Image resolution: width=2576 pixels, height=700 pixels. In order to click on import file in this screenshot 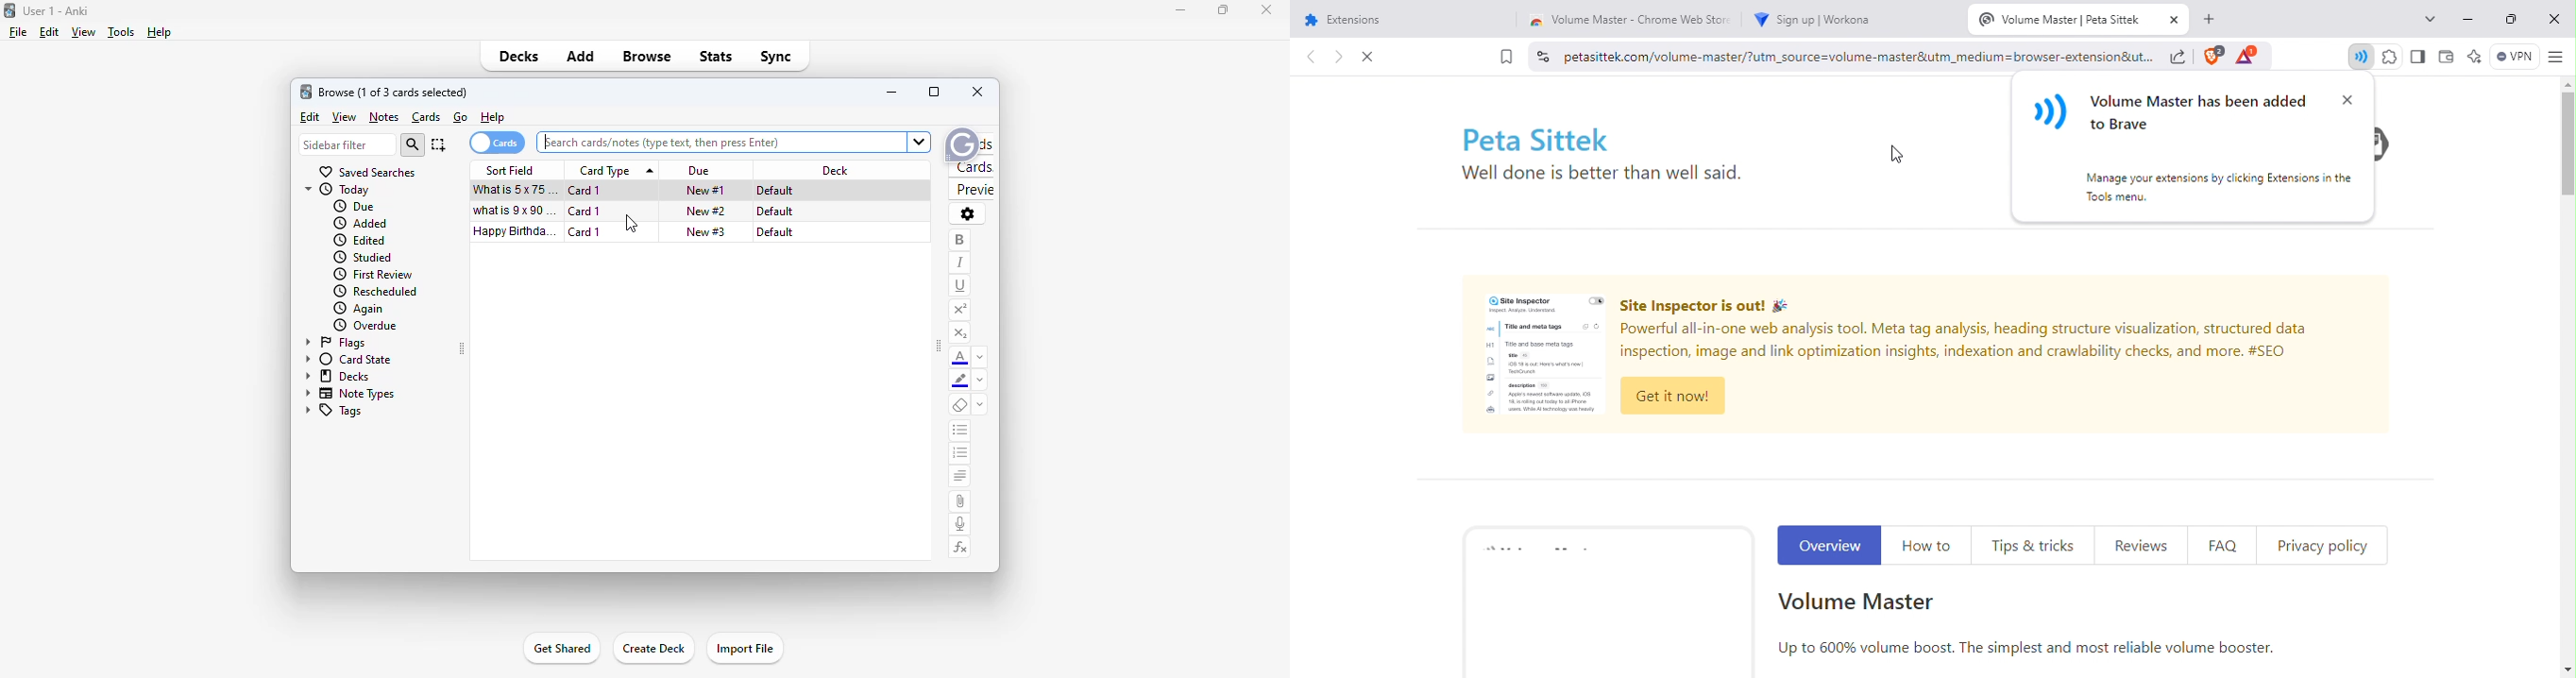, I will do `click(746, 648)`.